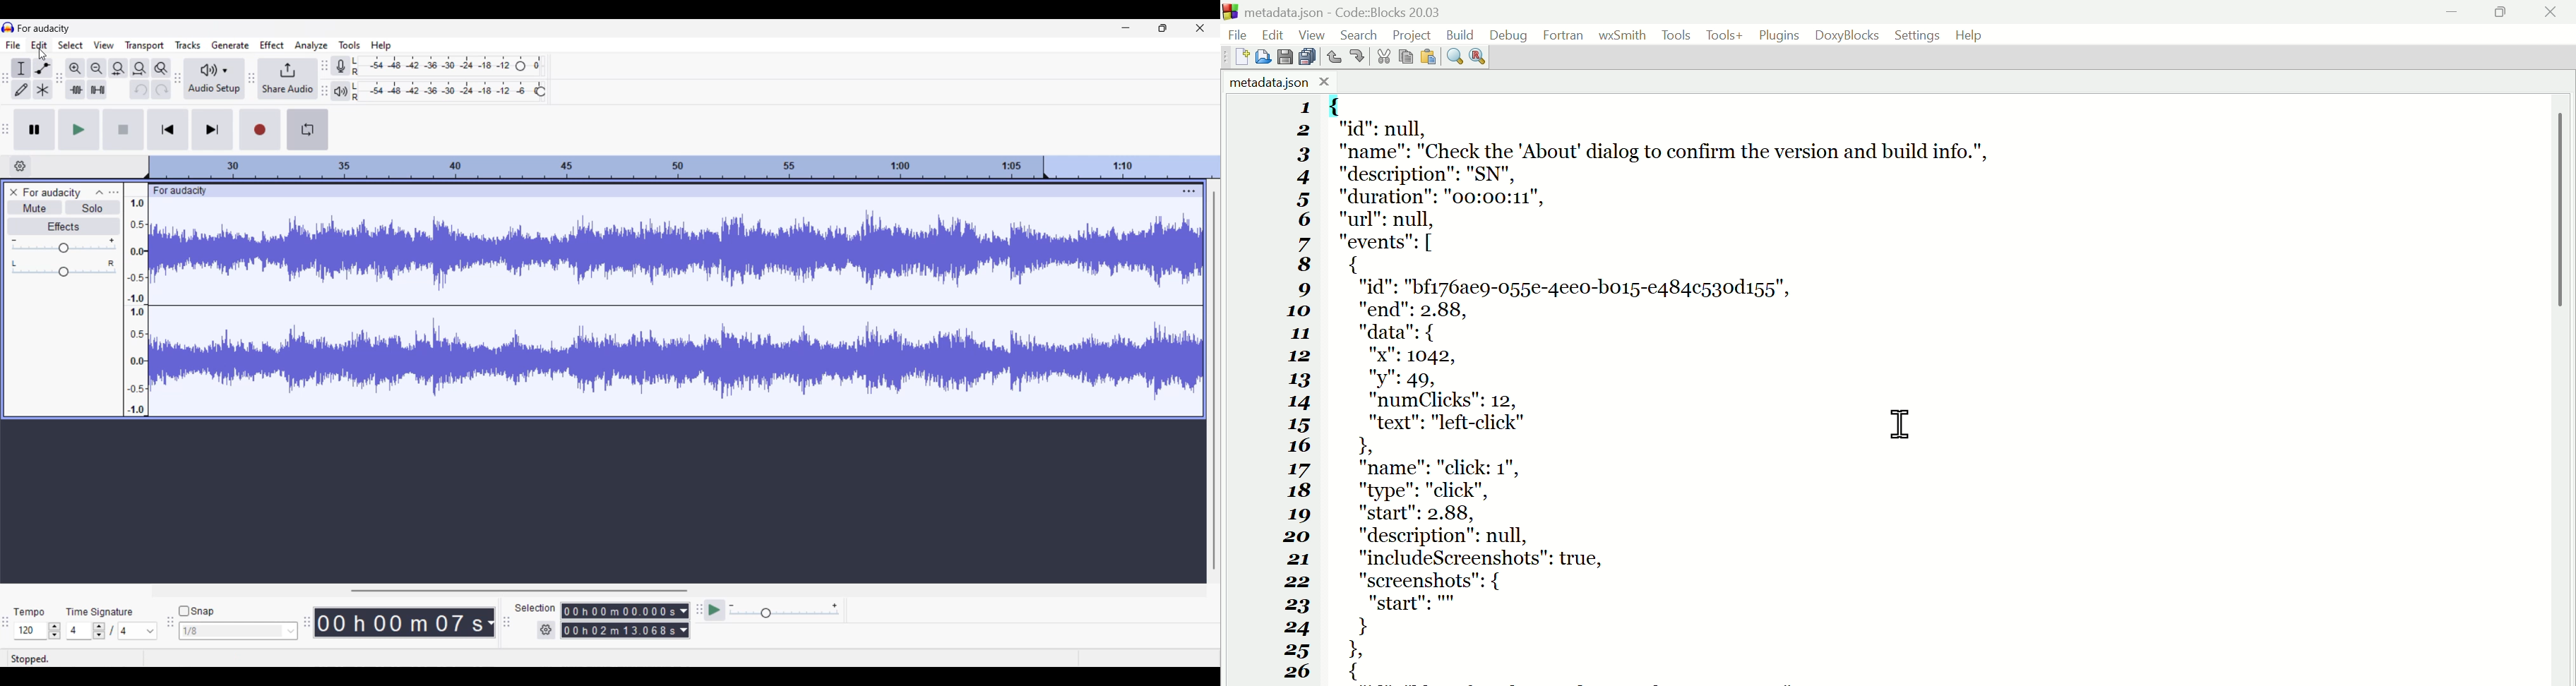 Image resolution: width=2576 pixels, height=700 pixels. I want to click on Collapse , so click(99, 192).